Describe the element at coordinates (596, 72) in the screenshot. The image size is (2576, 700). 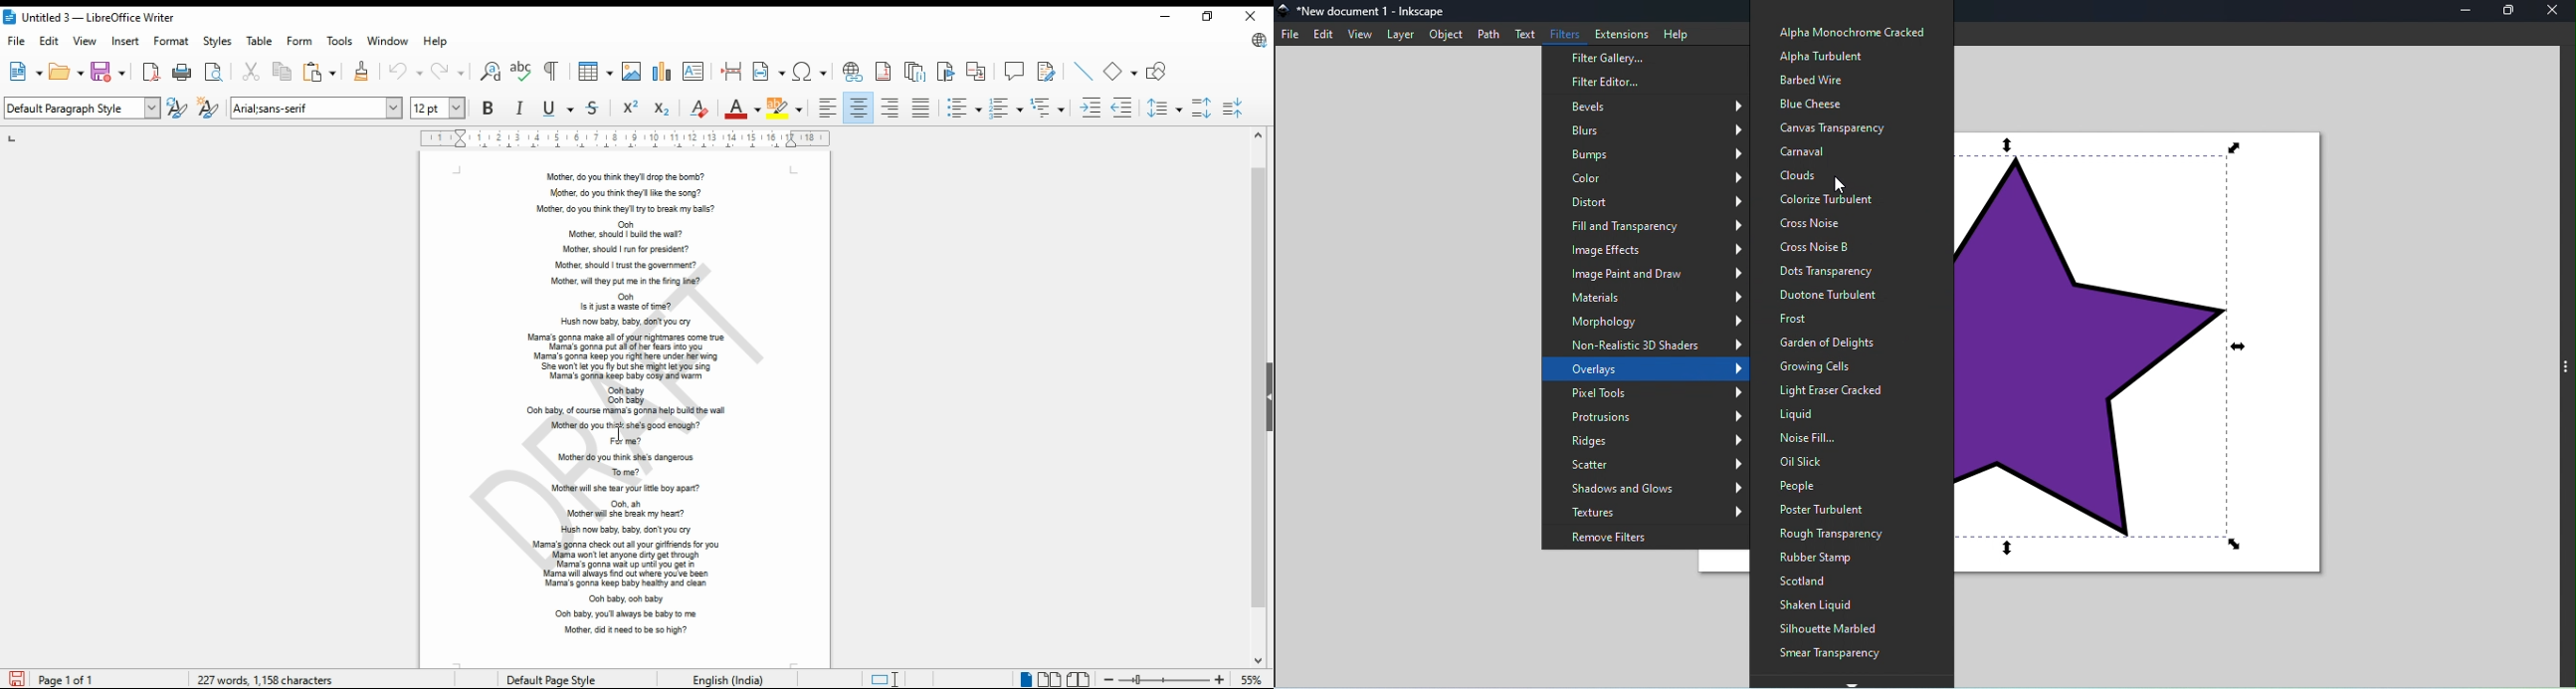
I see `insert tables` at that location.